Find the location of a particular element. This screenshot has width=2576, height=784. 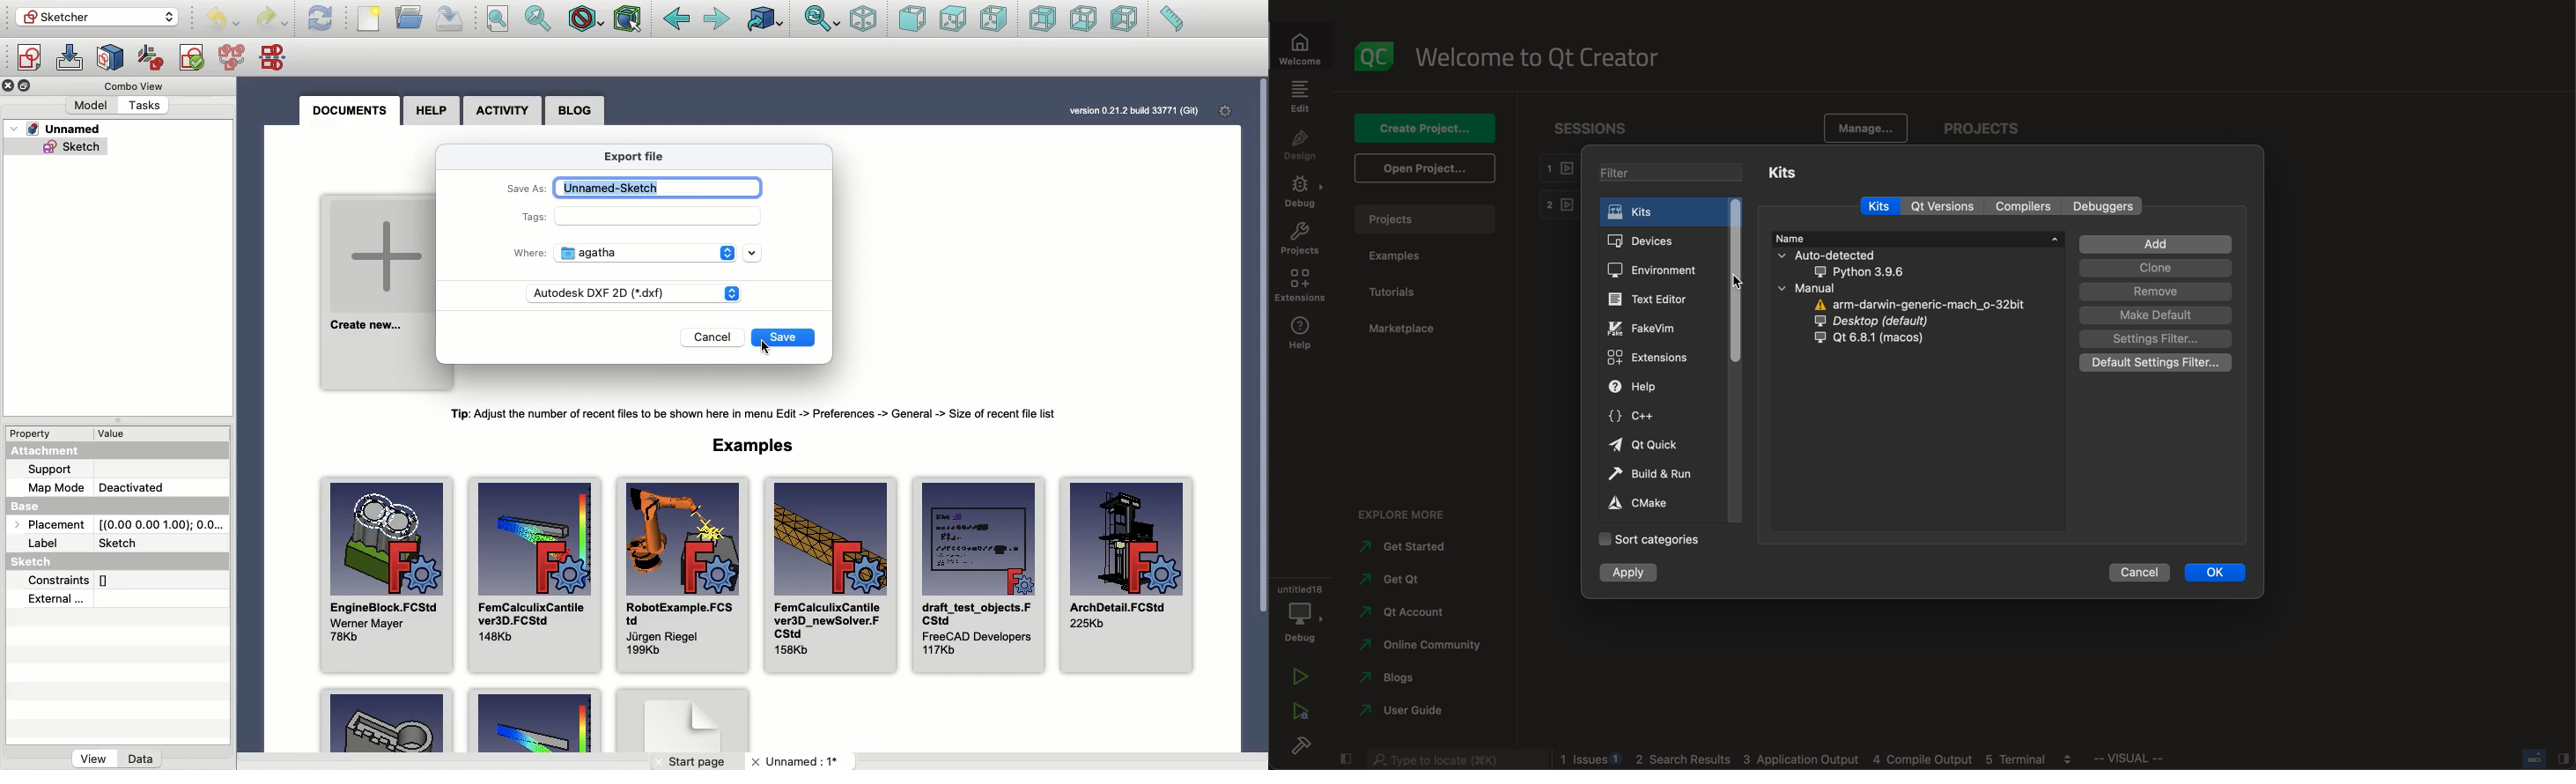

Placement [(0.00 0.00 1.00); 0.0... is located at coordinates (123, 527).